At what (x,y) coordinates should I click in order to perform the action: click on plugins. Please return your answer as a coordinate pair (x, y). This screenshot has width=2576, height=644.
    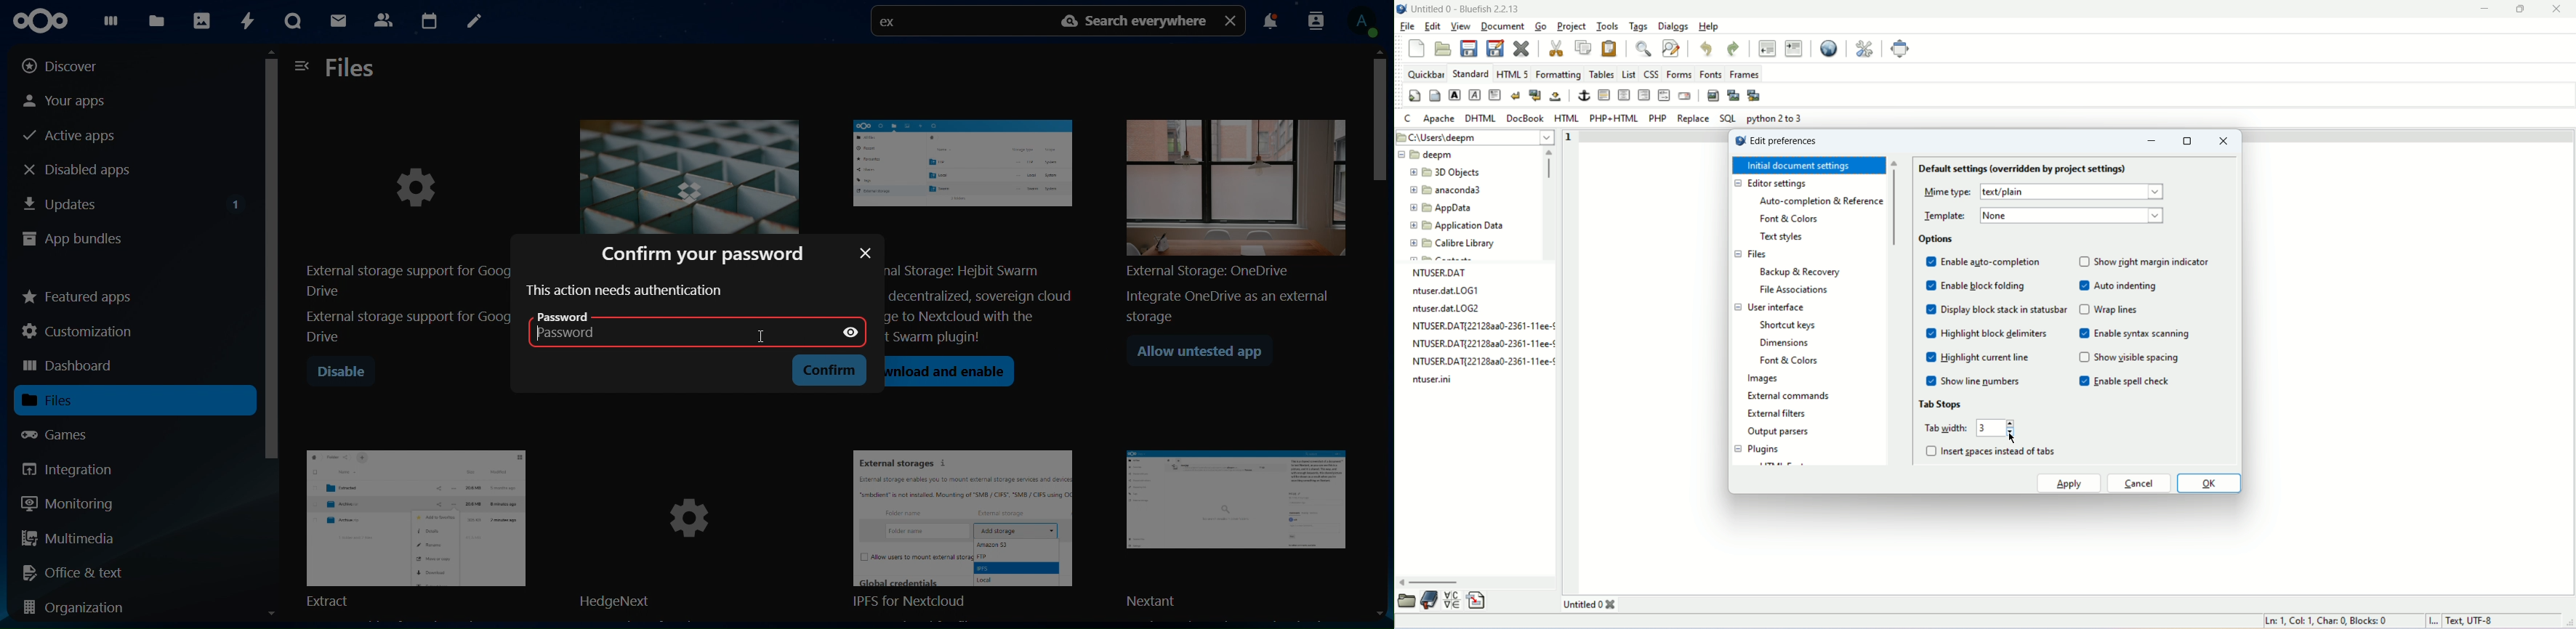
    Looking at the image, I should click on (1756, 449).